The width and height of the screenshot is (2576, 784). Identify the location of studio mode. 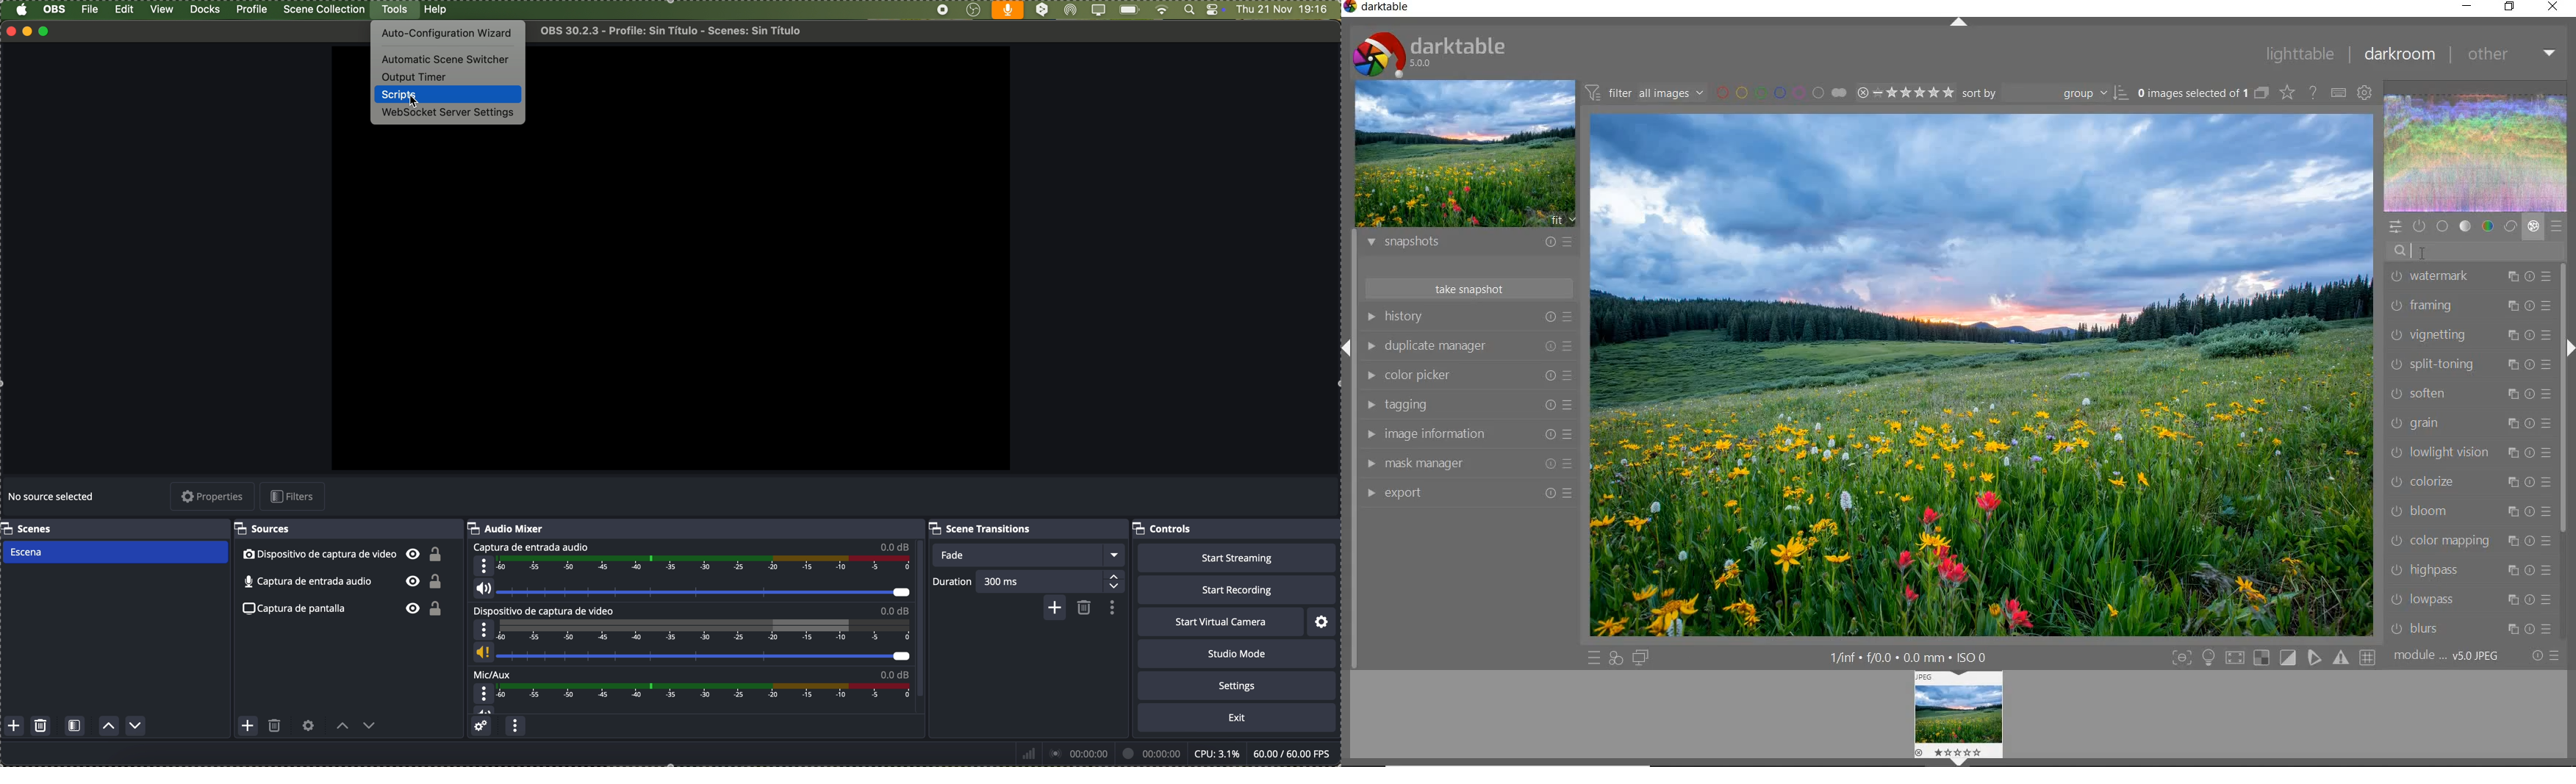
(1237, 654).